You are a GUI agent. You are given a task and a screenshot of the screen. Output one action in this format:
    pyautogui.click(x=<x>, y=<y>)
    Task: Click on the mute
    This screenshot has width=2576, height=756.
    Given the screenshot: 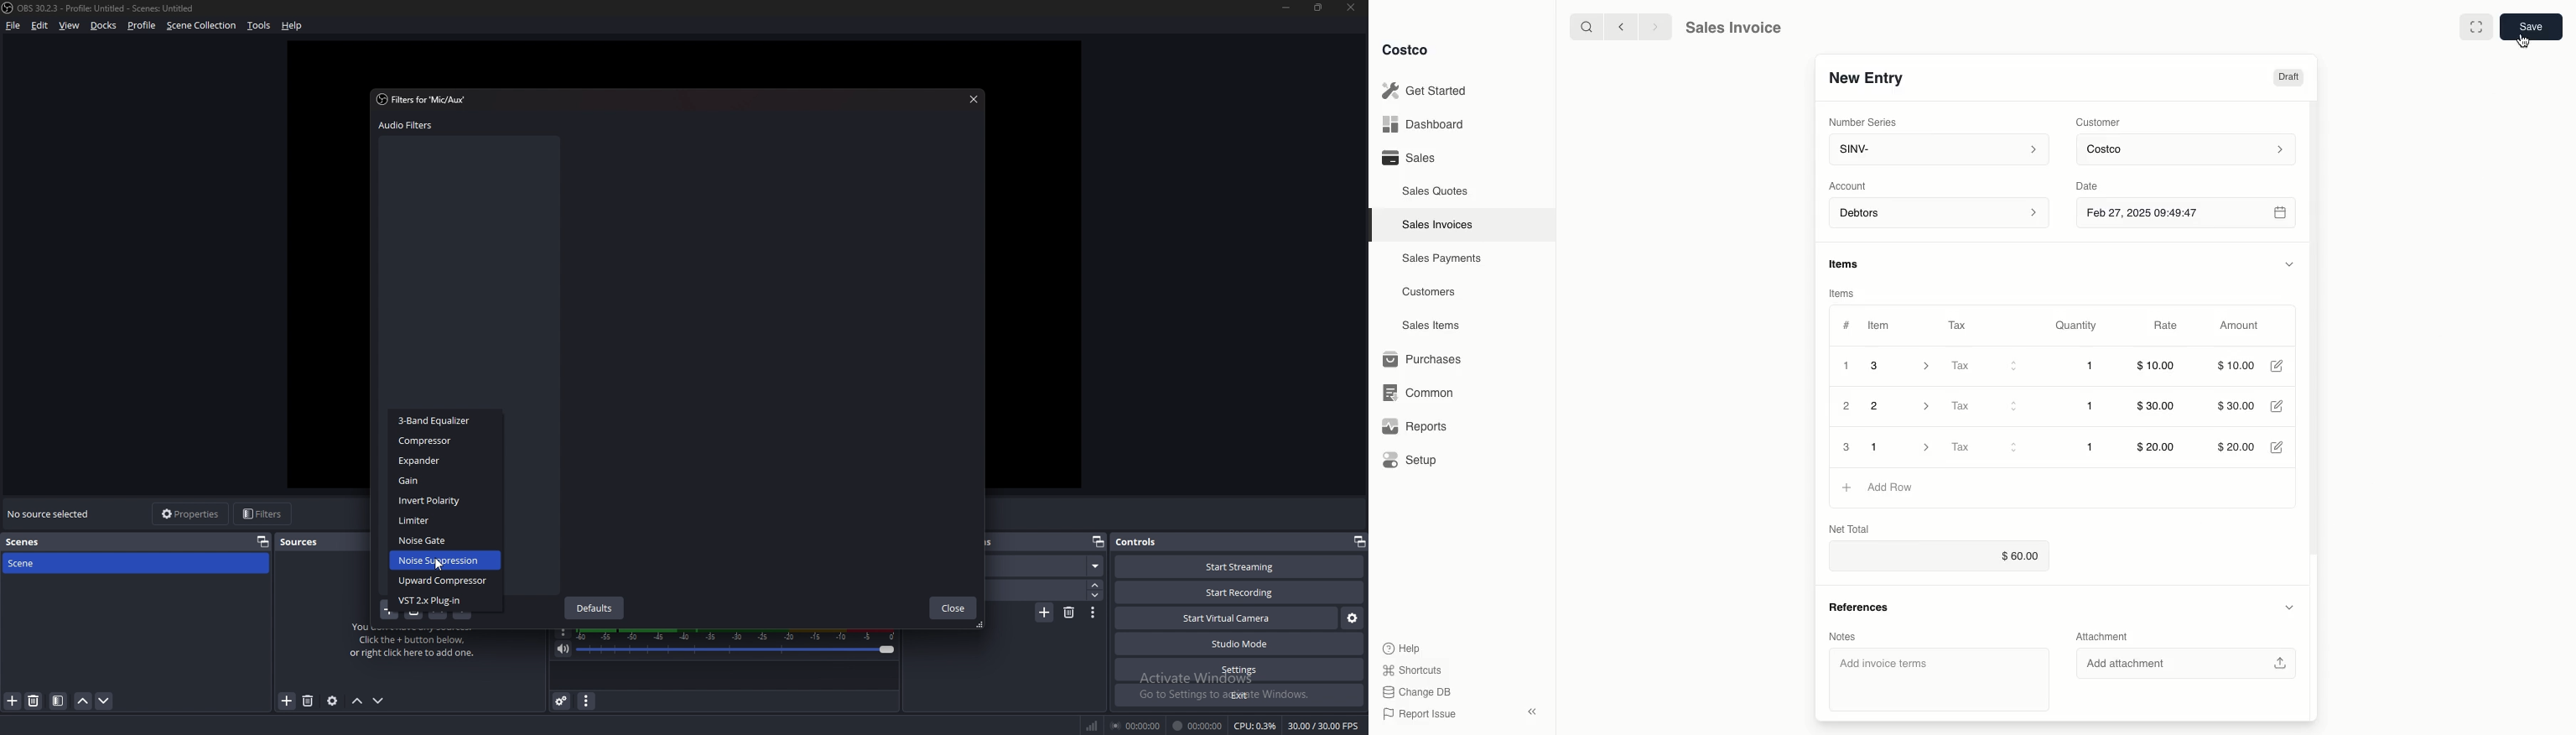 What is the action you would take?
    pyautogui.click(x=563, y=649)
    